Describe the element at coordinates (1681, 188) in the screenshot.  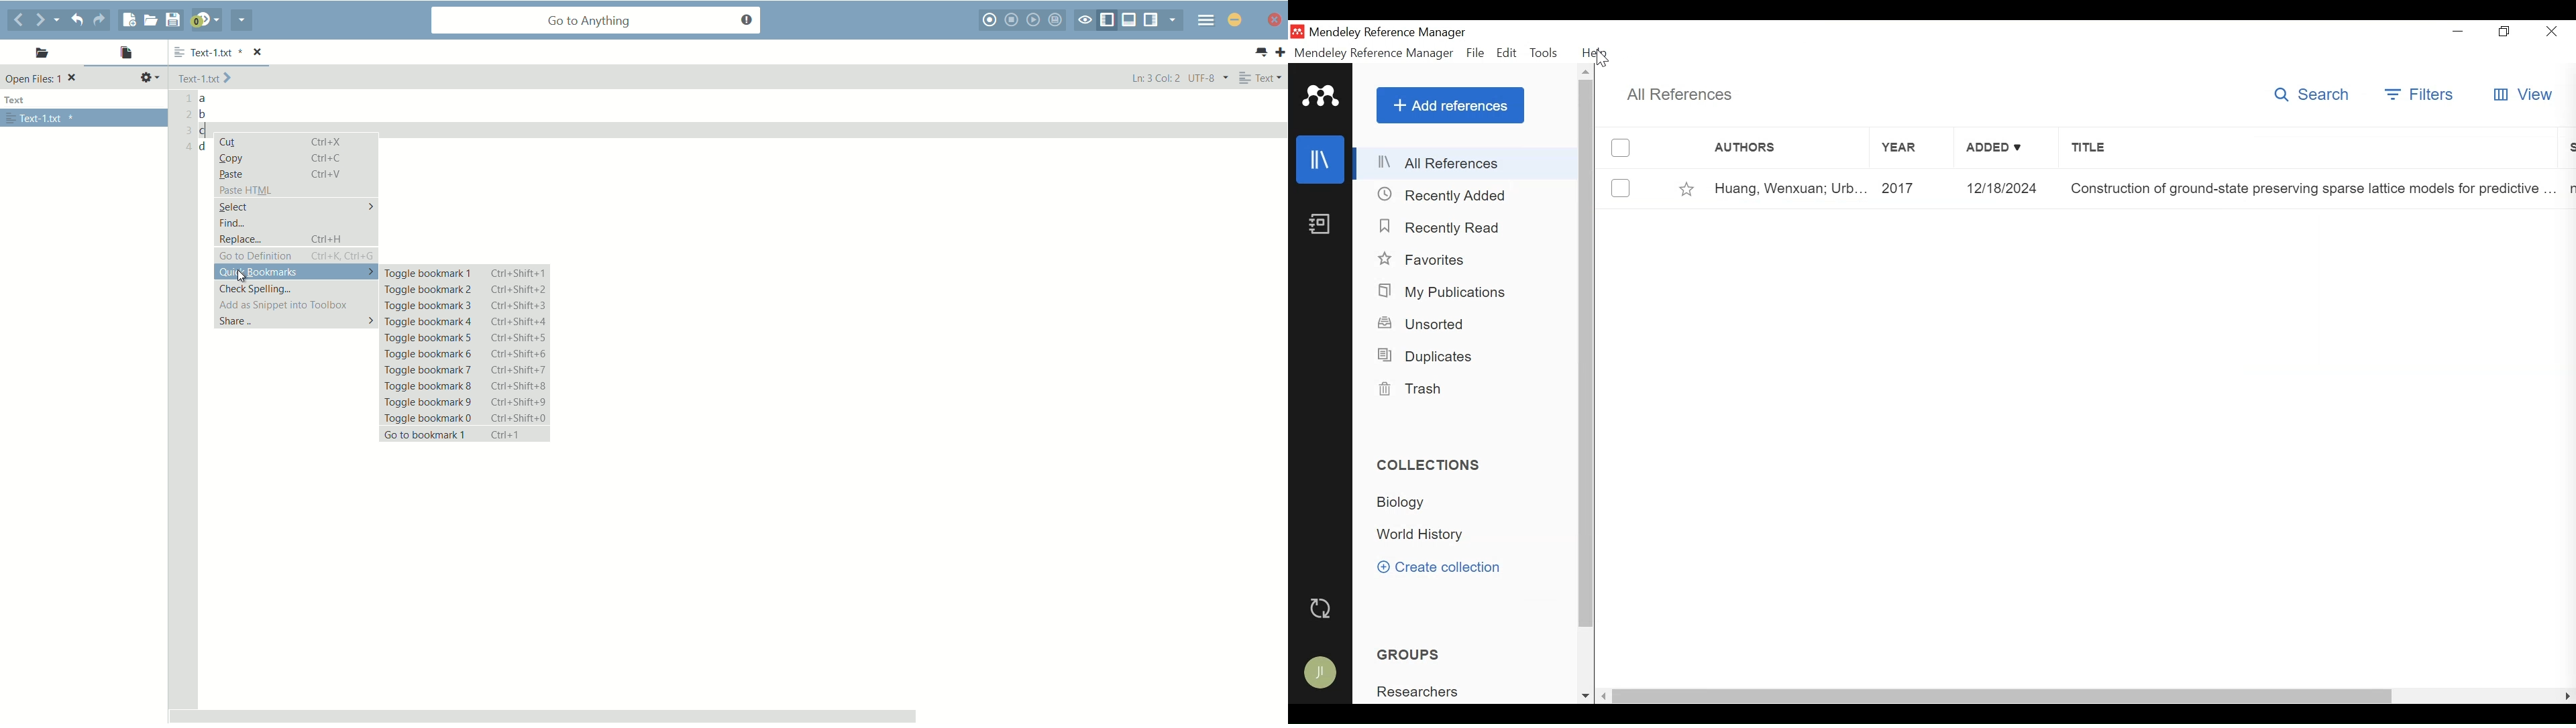
I see `Toggle Favorite` at that location.